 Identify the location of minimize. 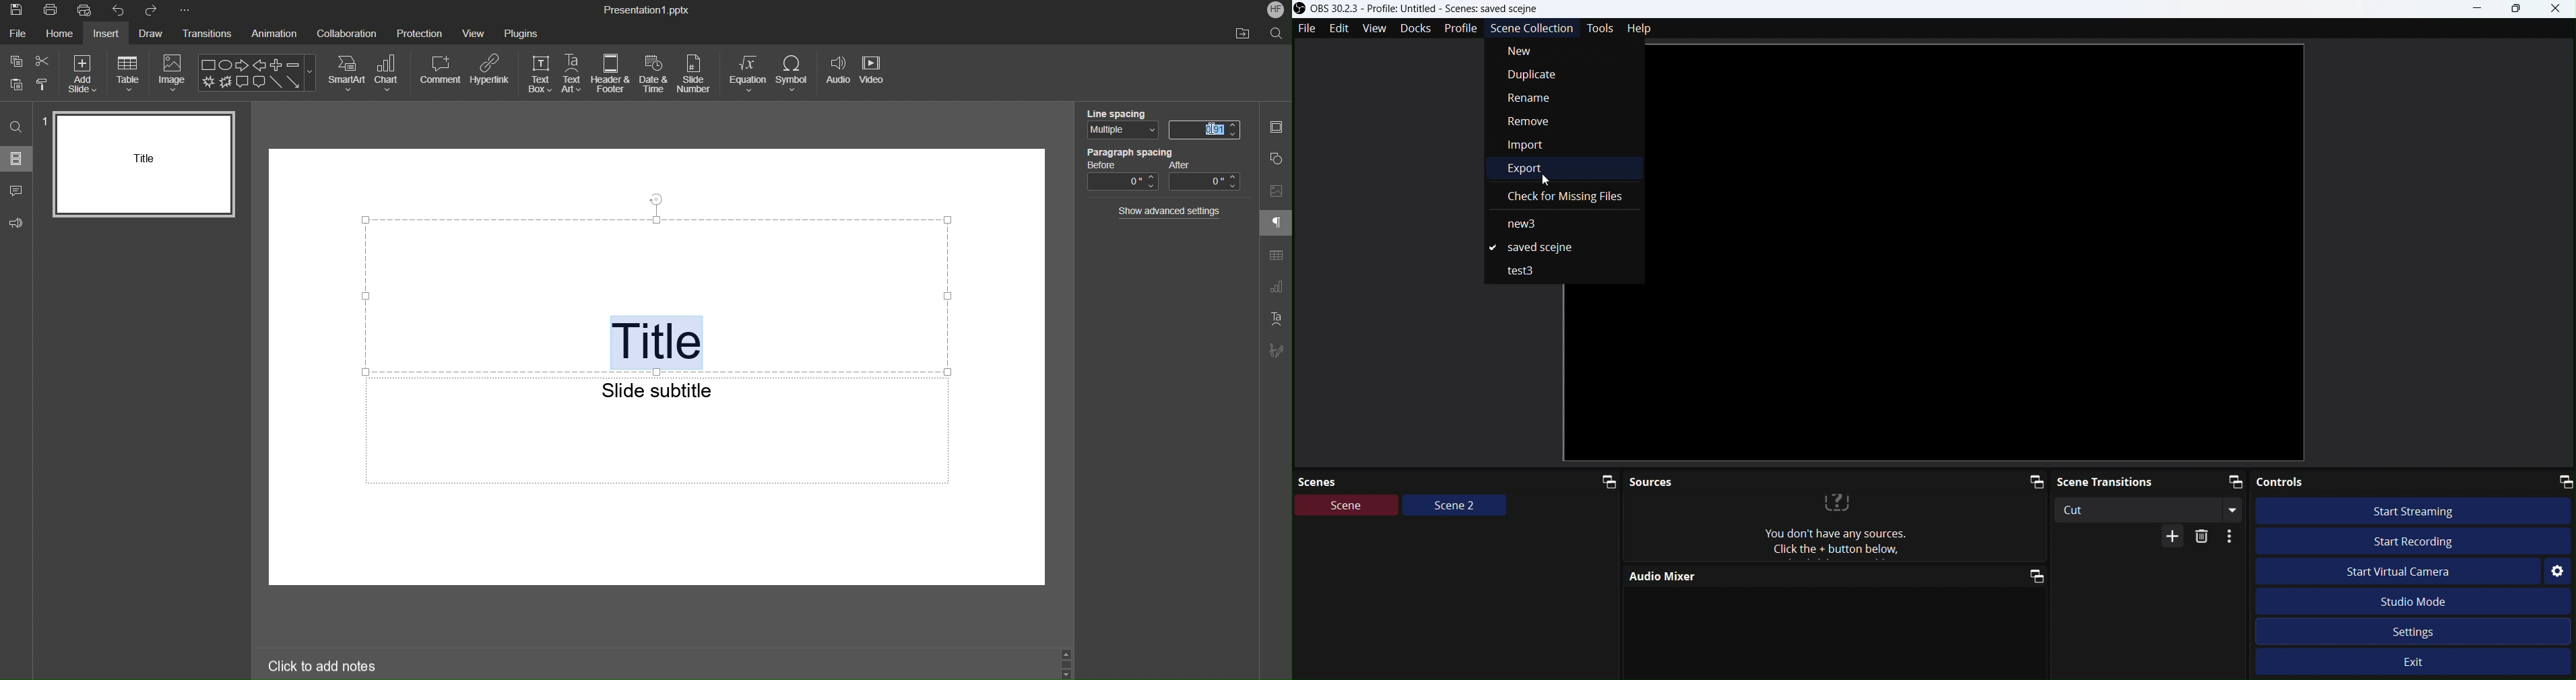
(2477, 8).